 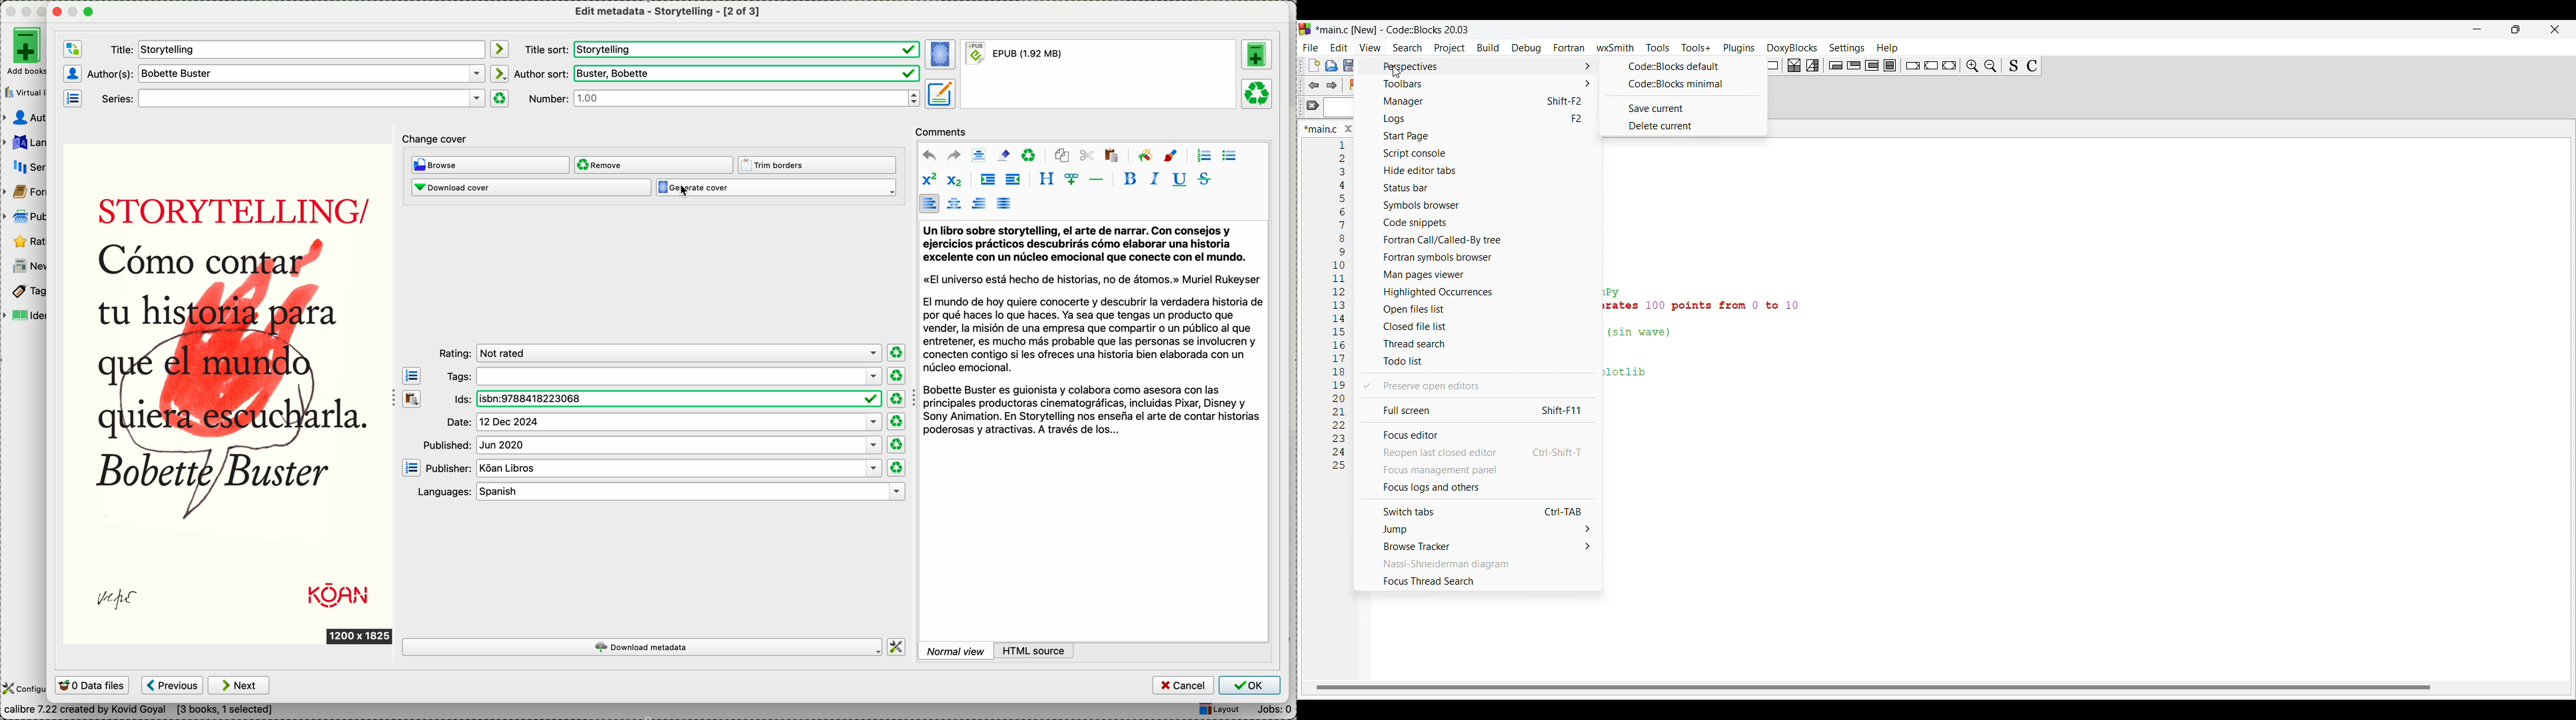 I want to click on Code snippets, so click(x=1481, y=223).